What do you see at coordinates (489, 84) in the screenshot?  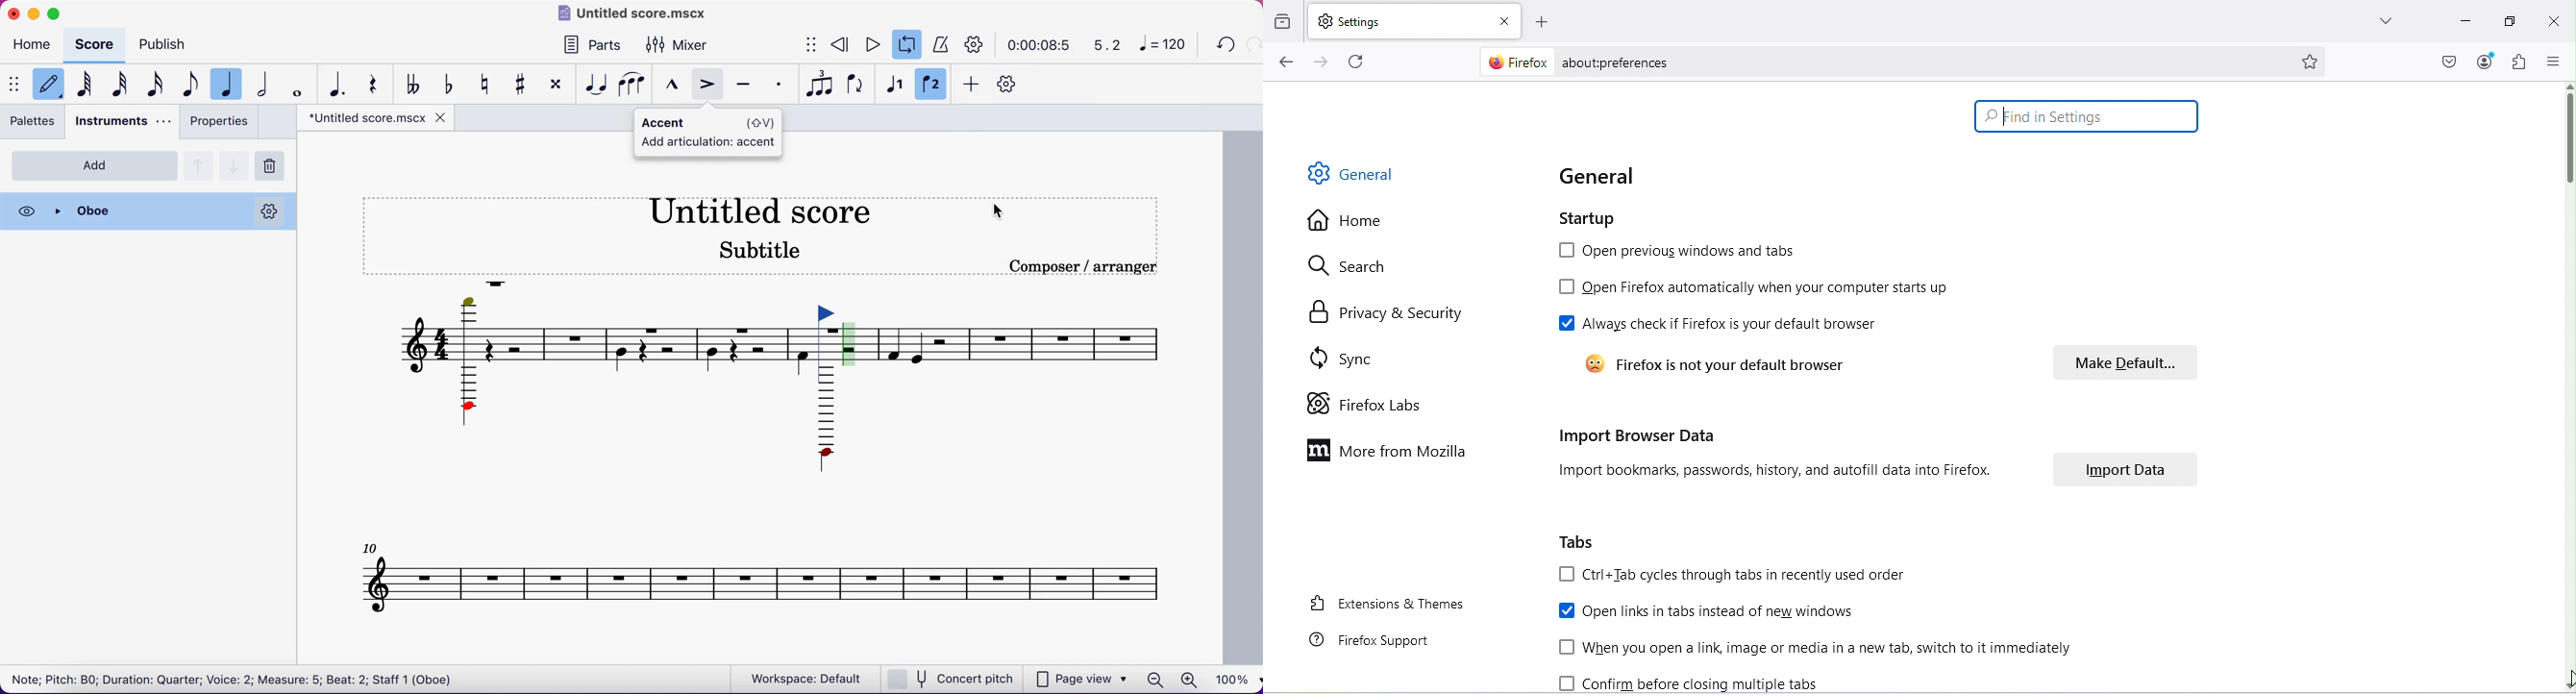 I see `toggle natural` at bounding box center [489, 84].